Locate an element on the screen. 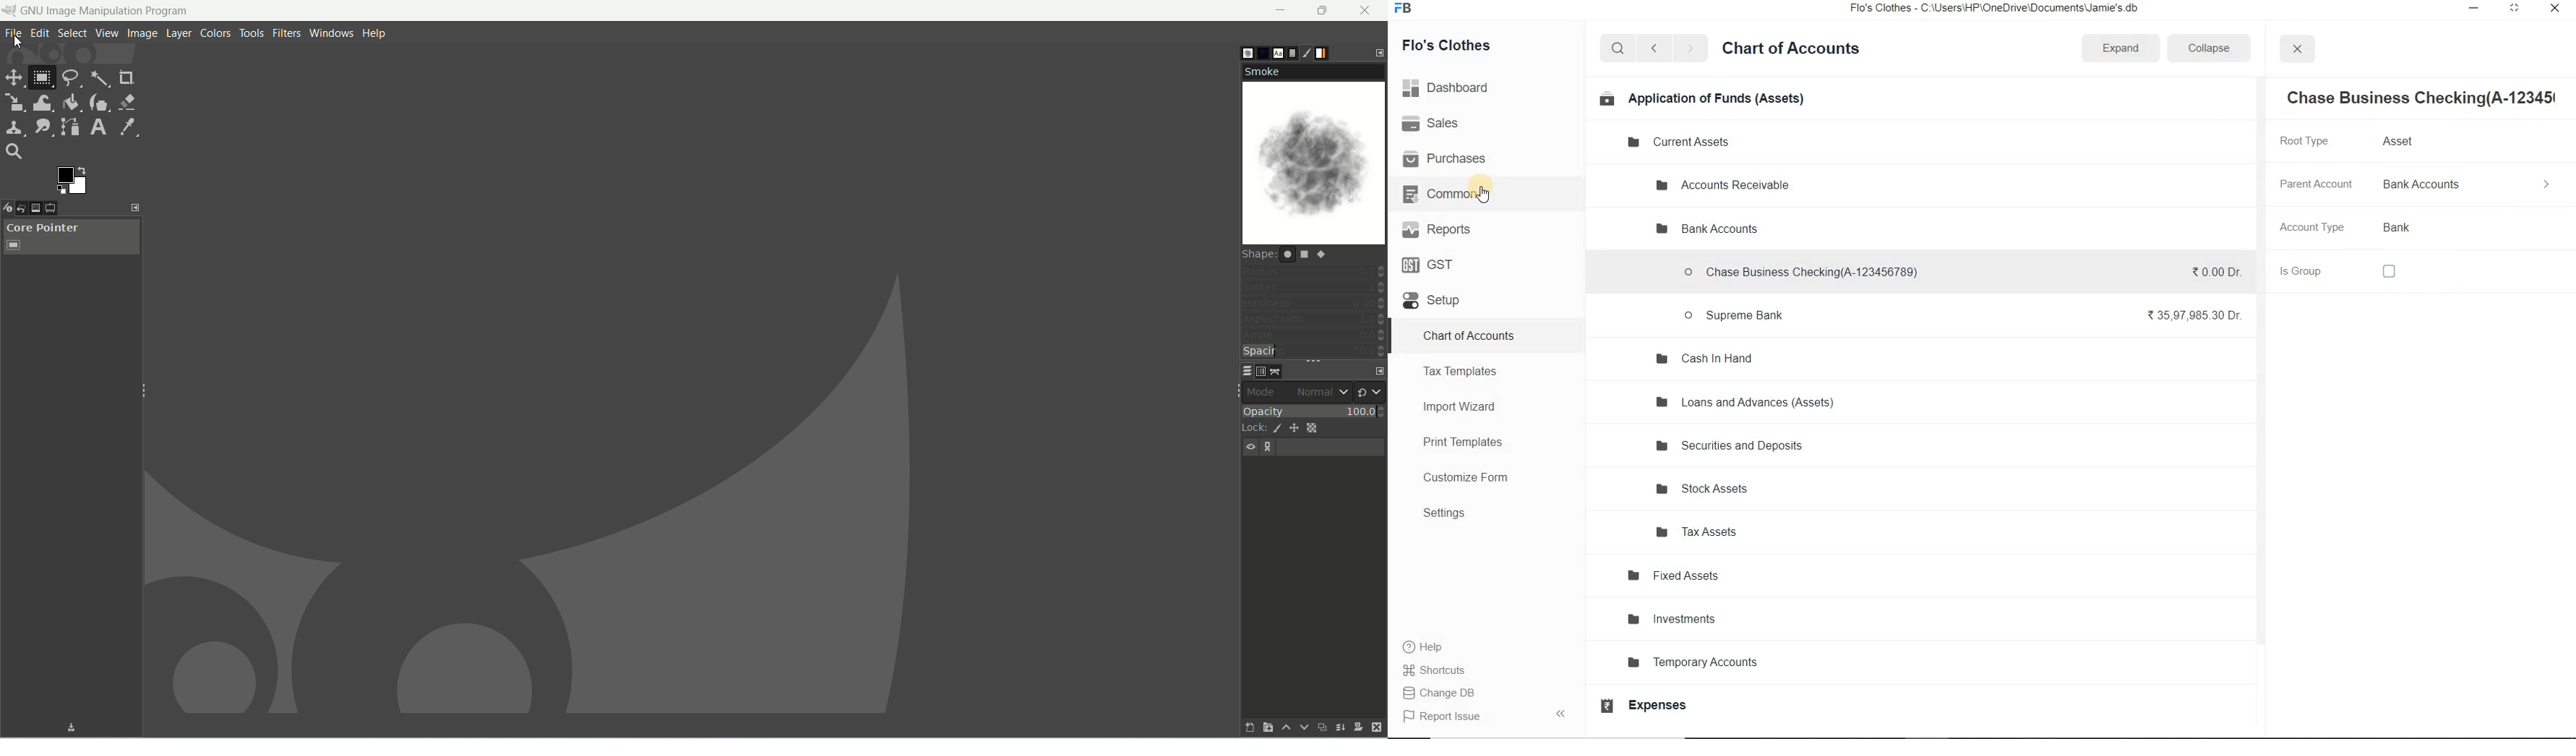 The width and height of the screenshot is (2576, 756). layer is located at coordinates (180, 34).